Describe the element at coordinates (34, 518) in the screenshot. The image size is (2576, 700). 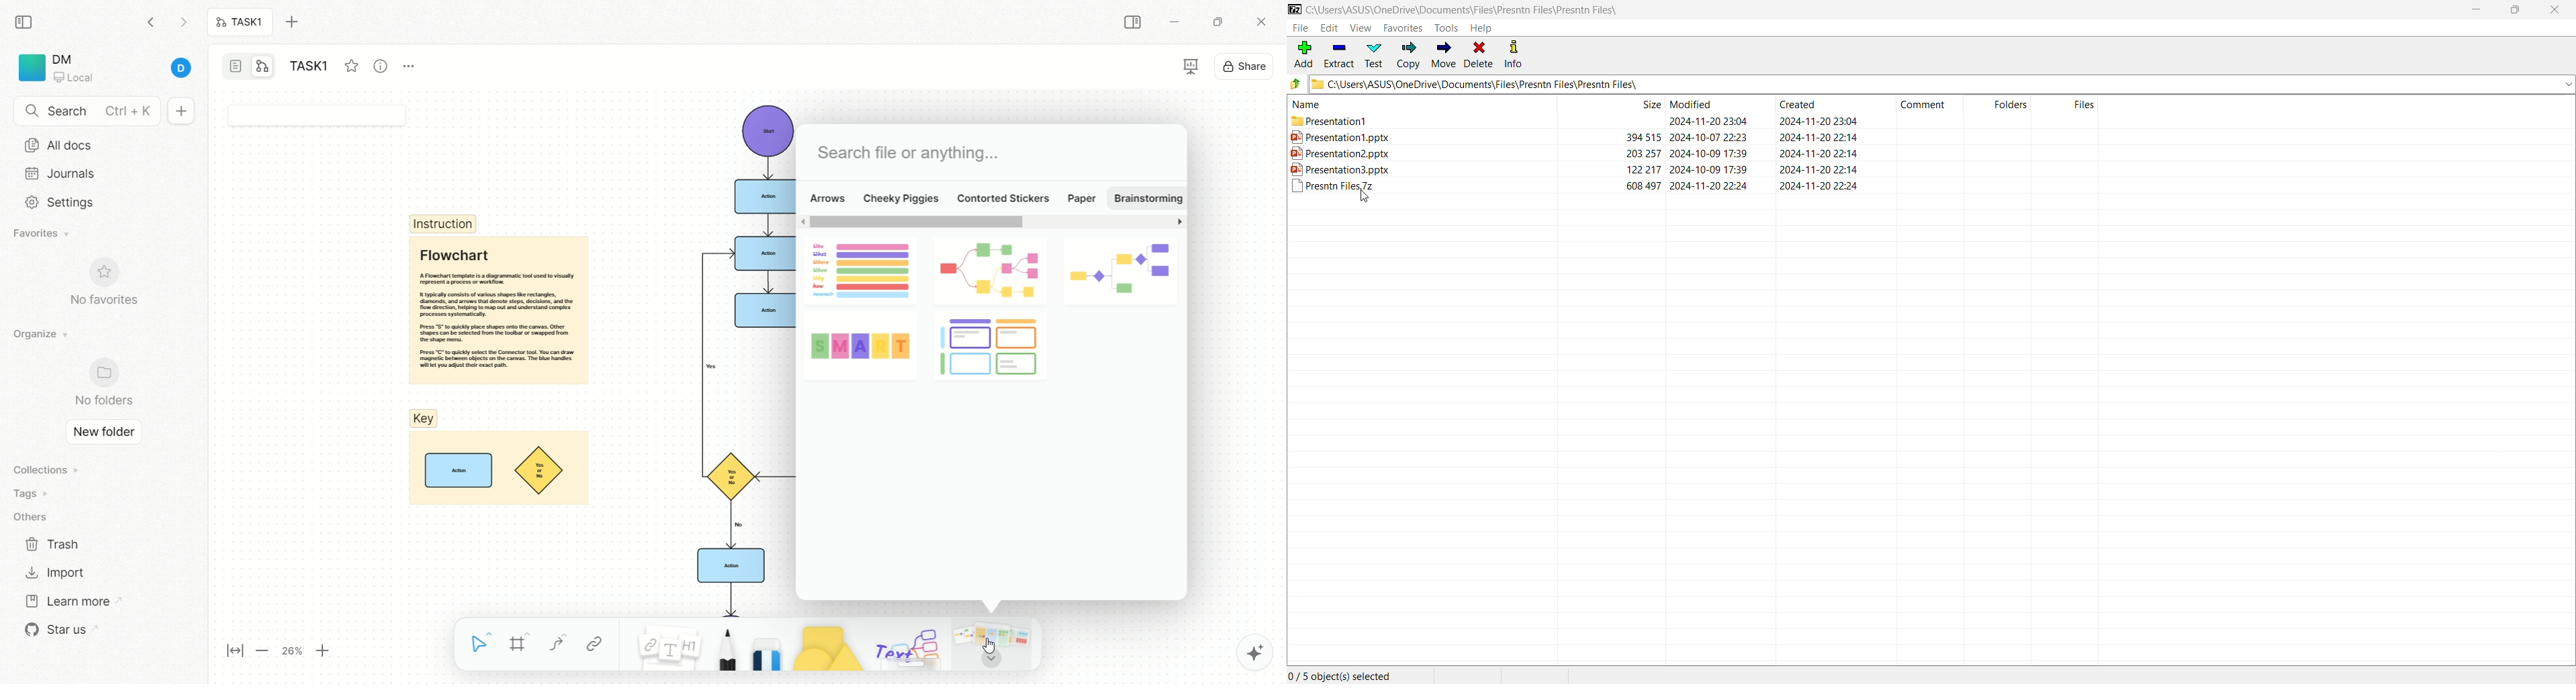
I see `others` at that location.